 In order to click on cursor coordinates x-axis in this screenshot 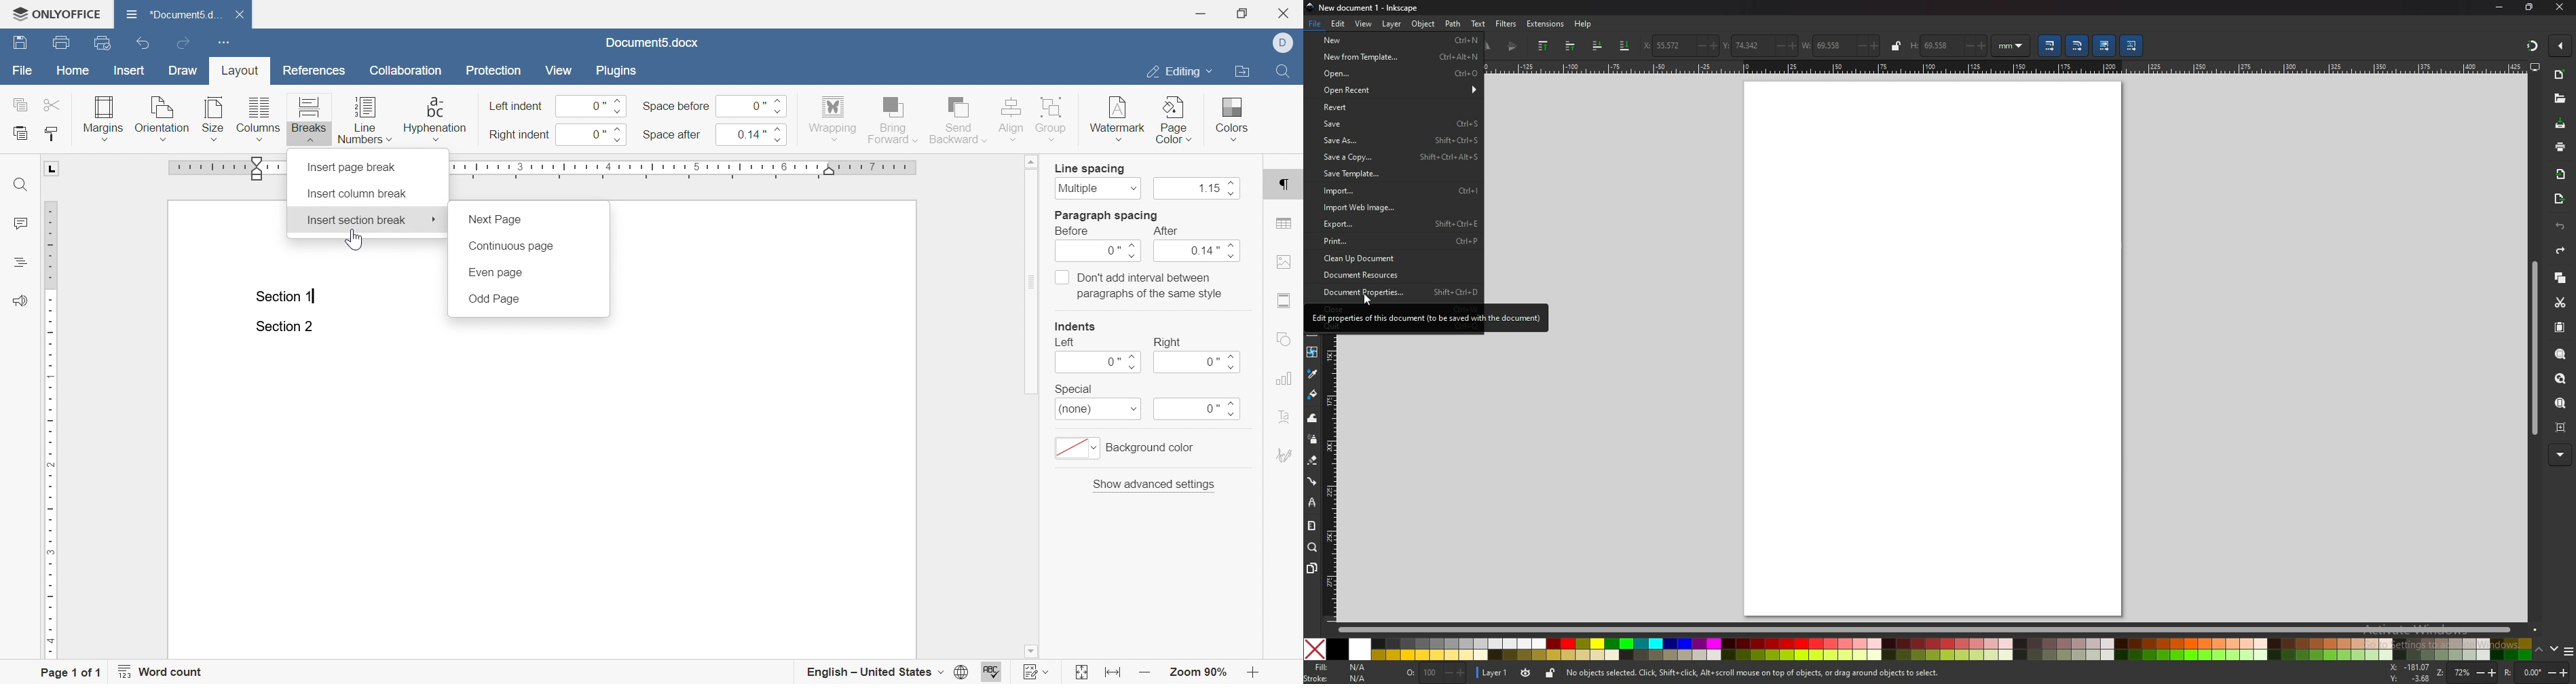, I will do `click(2409, 668)`.